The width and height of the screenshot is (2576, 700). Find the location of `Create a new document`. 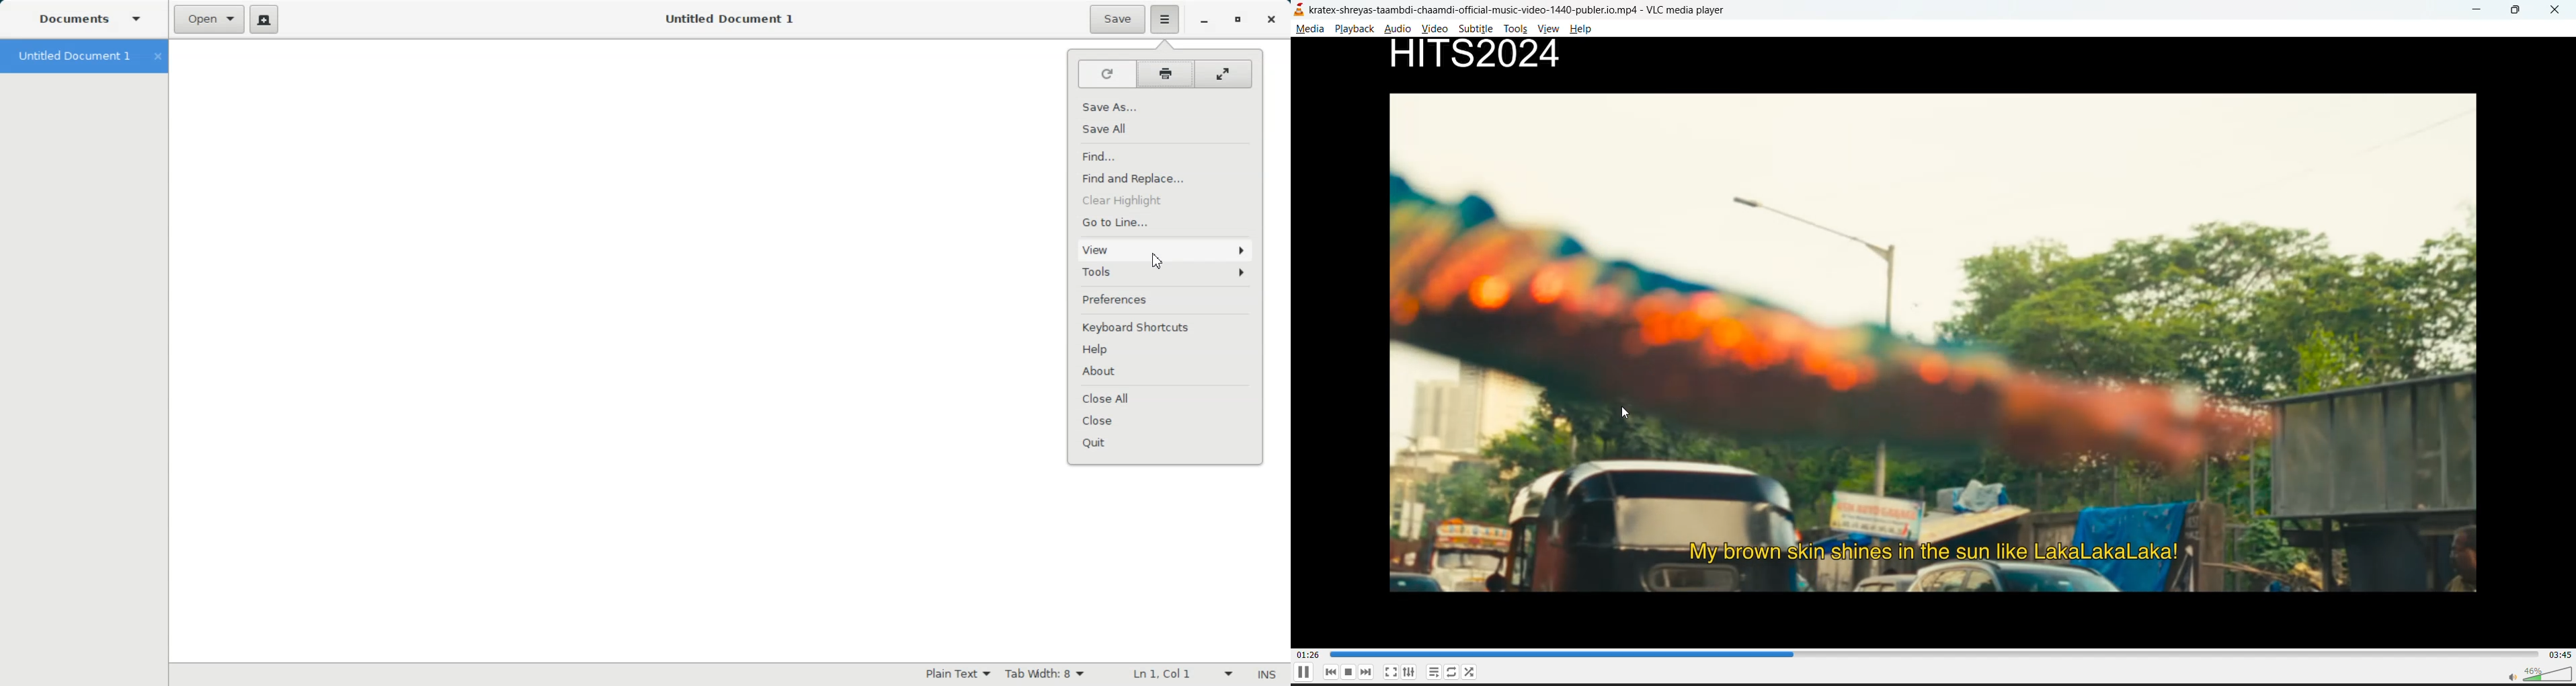

Create a new document is located at coordinates (265, 18).